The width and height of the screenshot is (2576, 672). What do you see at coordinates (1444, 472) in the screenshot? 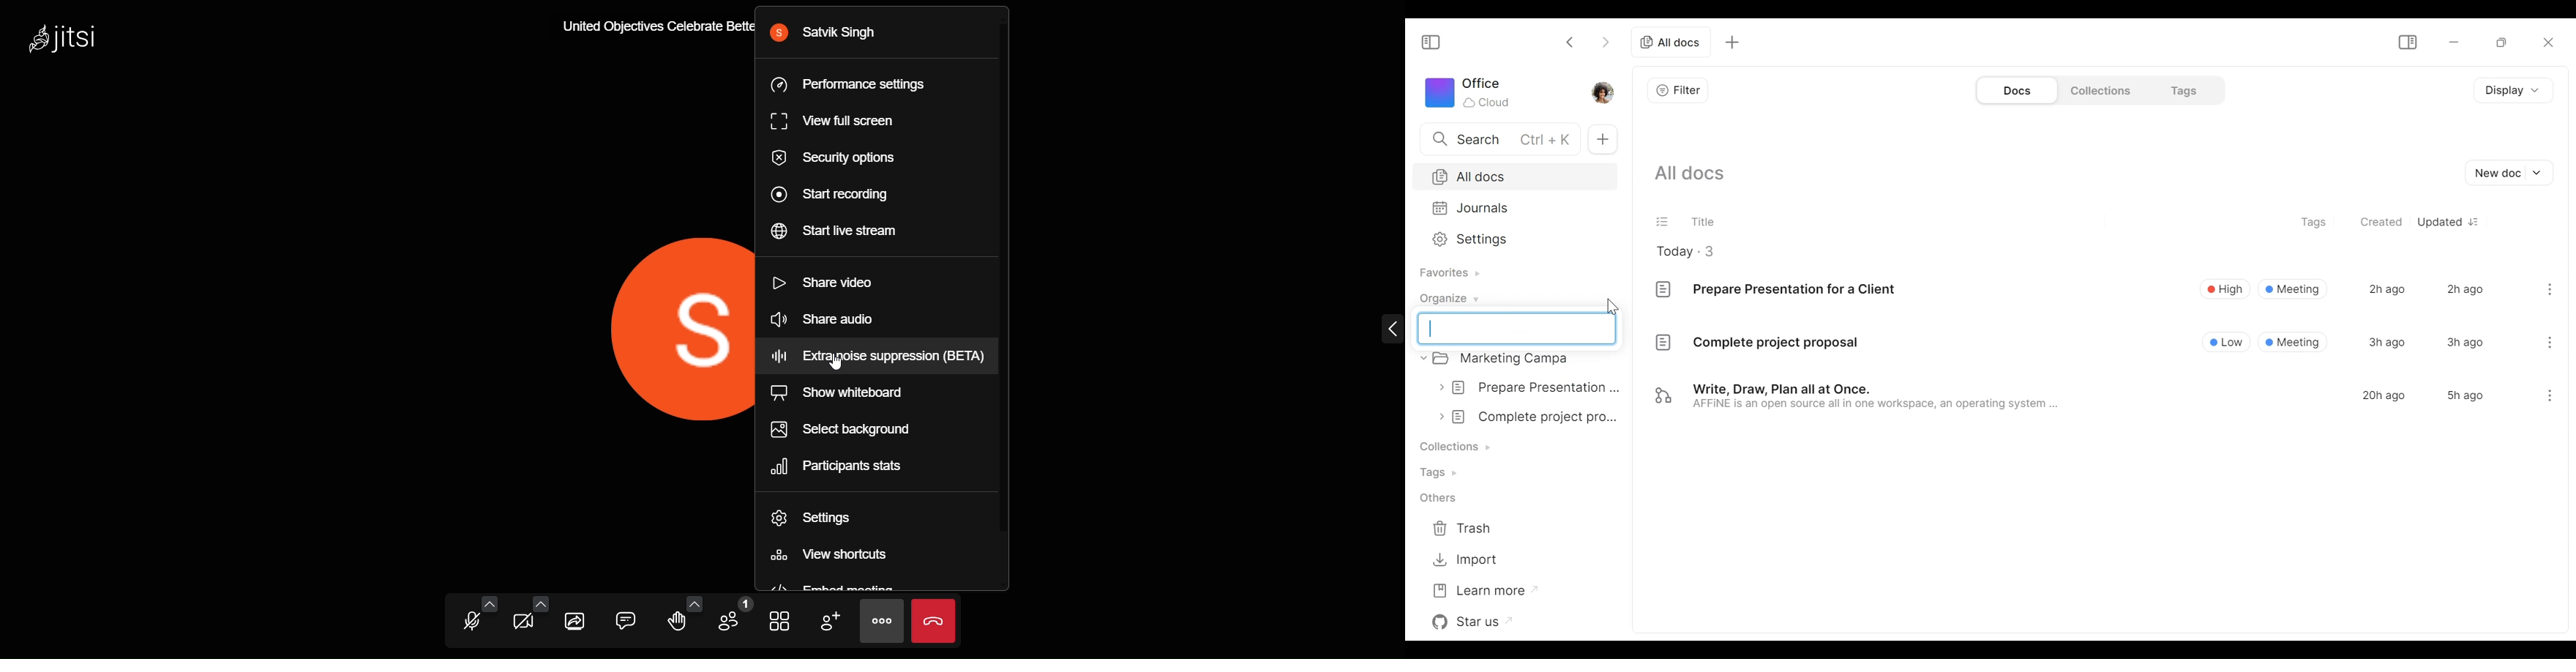
I see `Tags` at bounding box center [1444, 472].